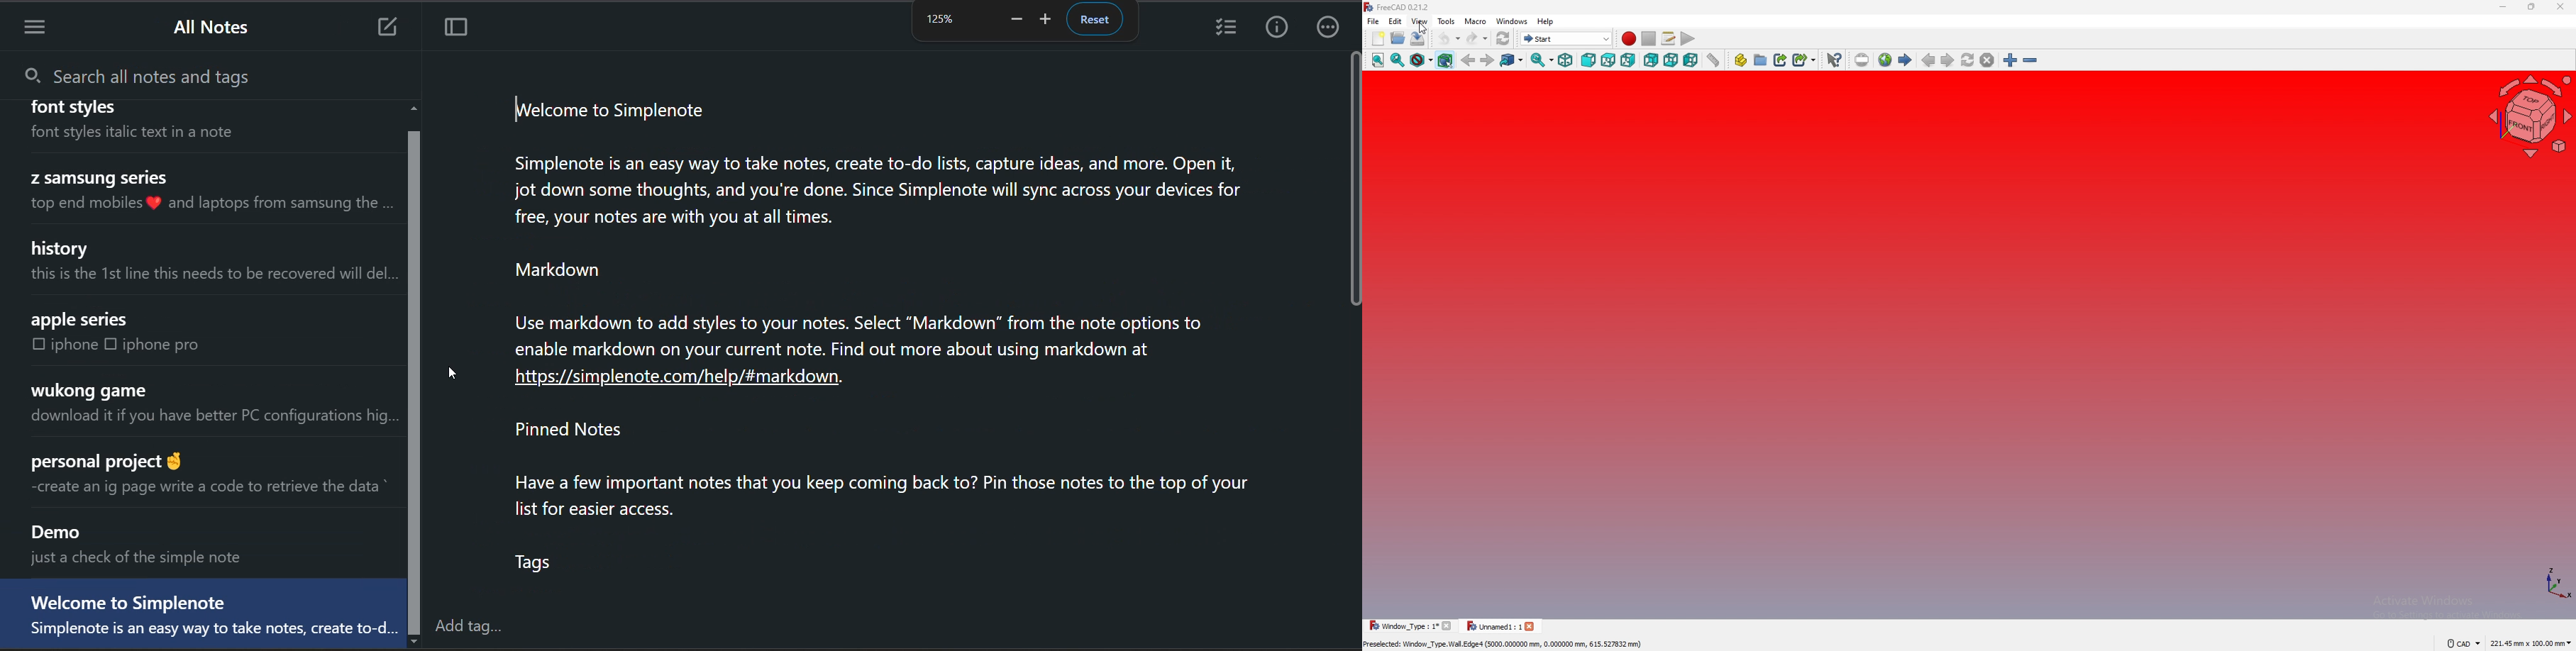 This screenshot has width=2576, height=672. Describe the element at coordinates (206, 277) in the screenshot. I see `this is the 1st line this needs to be recovered will del..` at that location.